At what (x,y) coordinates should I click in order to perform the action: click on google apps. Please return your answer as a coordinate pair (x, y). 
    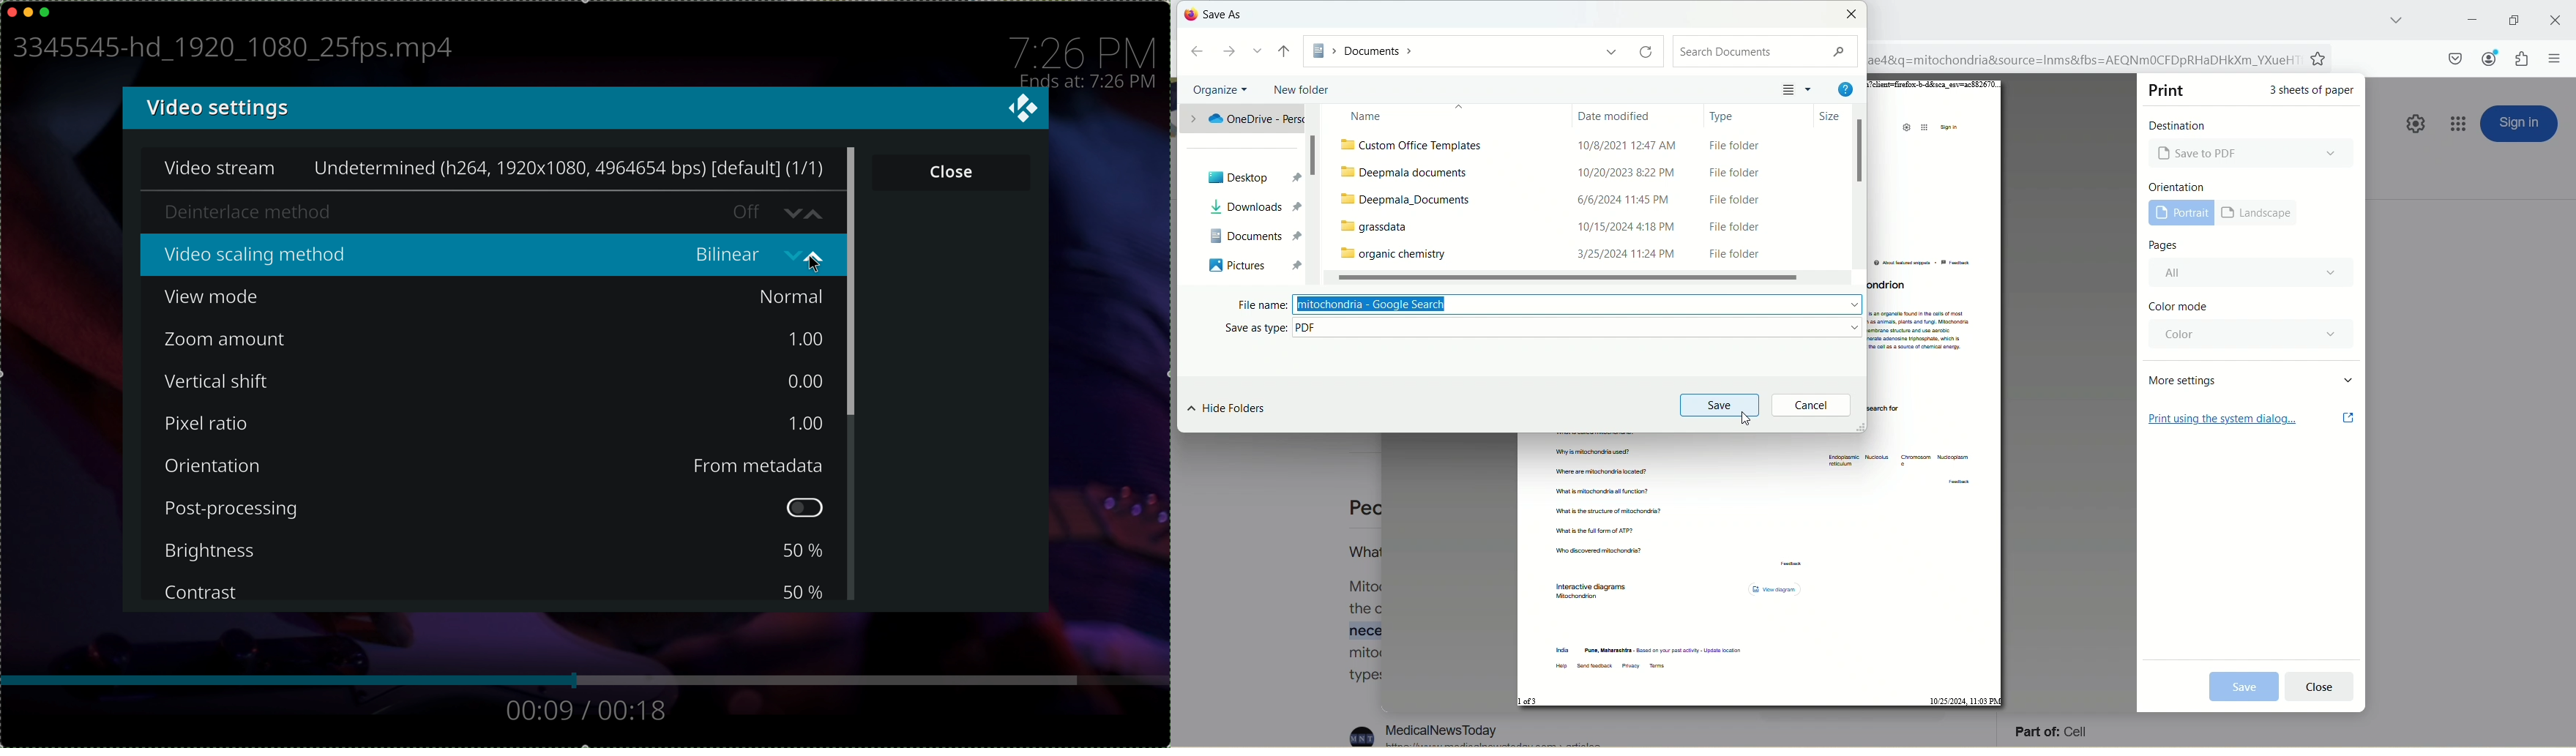
    Looking at the image, I should click on (2460, 124).